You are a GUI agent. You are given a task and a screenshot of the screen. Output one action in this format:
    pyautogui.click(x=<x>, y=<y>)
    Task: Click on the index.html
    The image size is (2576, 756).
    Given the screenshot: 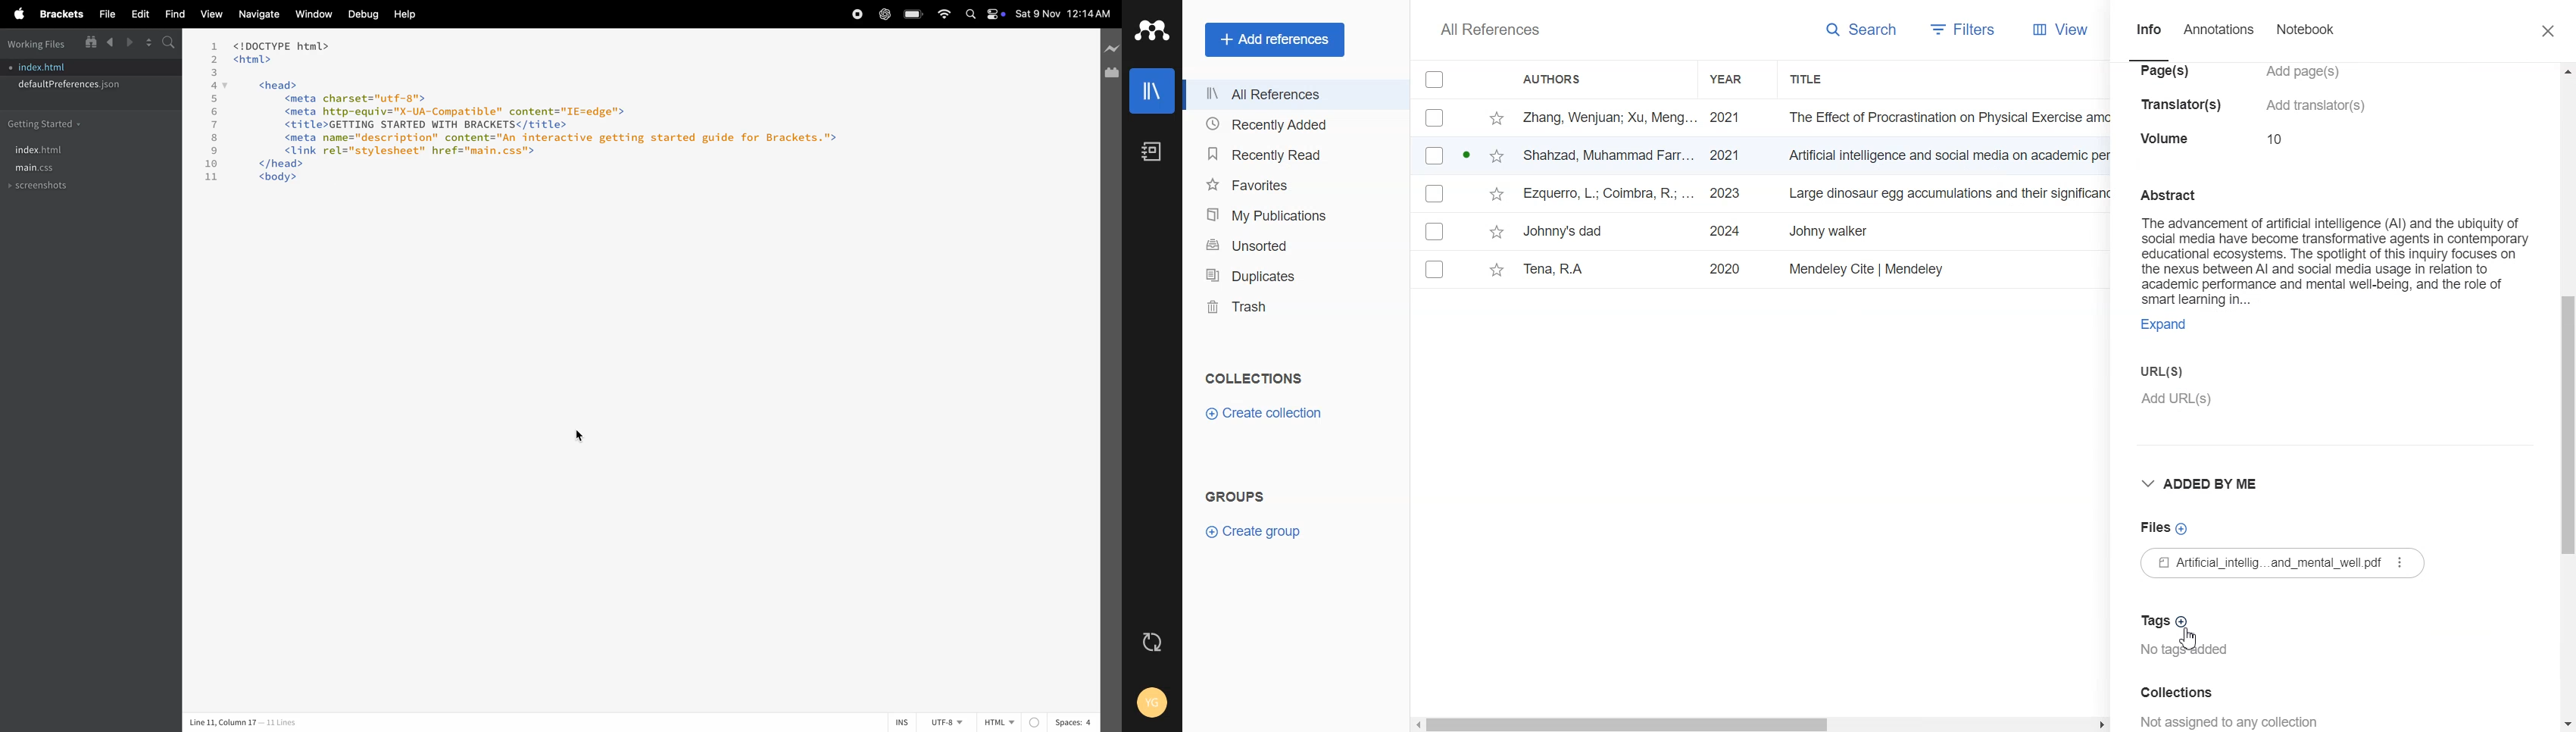 What is the action you would take?
    pyautogui.click(x=72, y=150)
    